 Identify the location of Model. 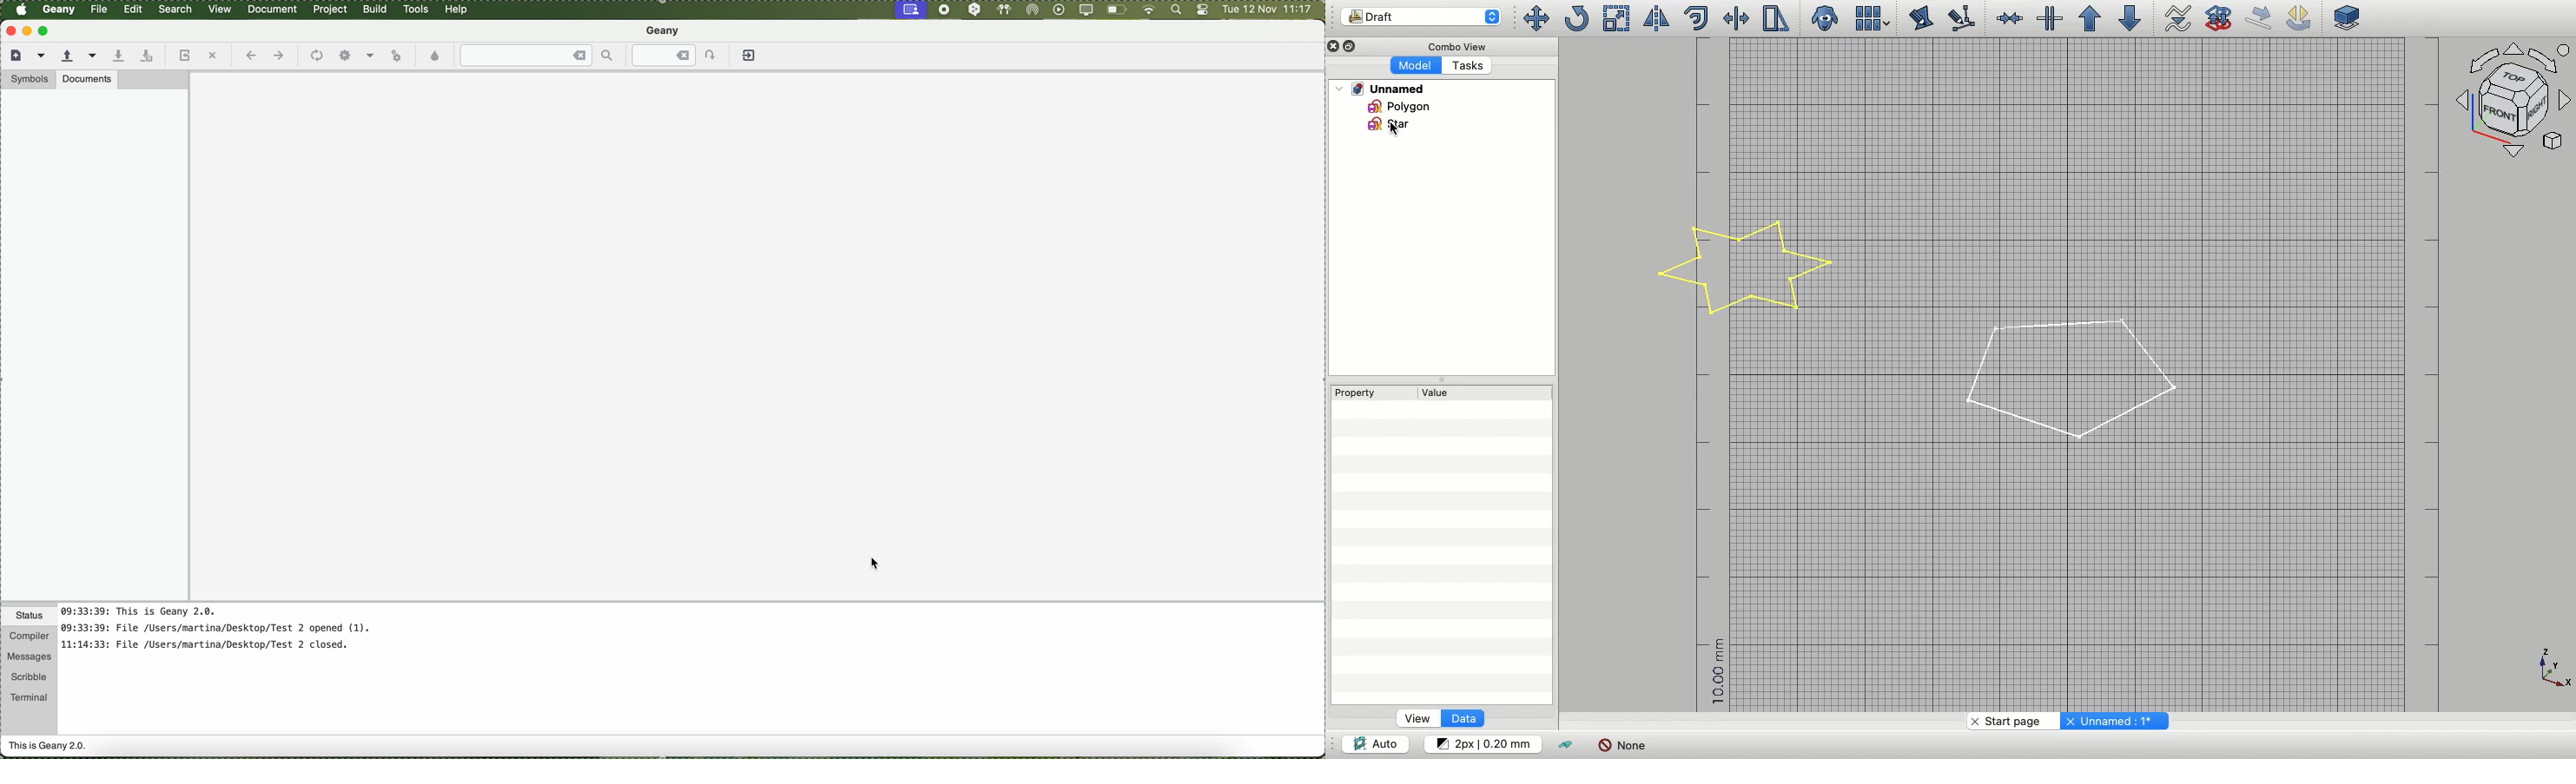
(1414, 66).